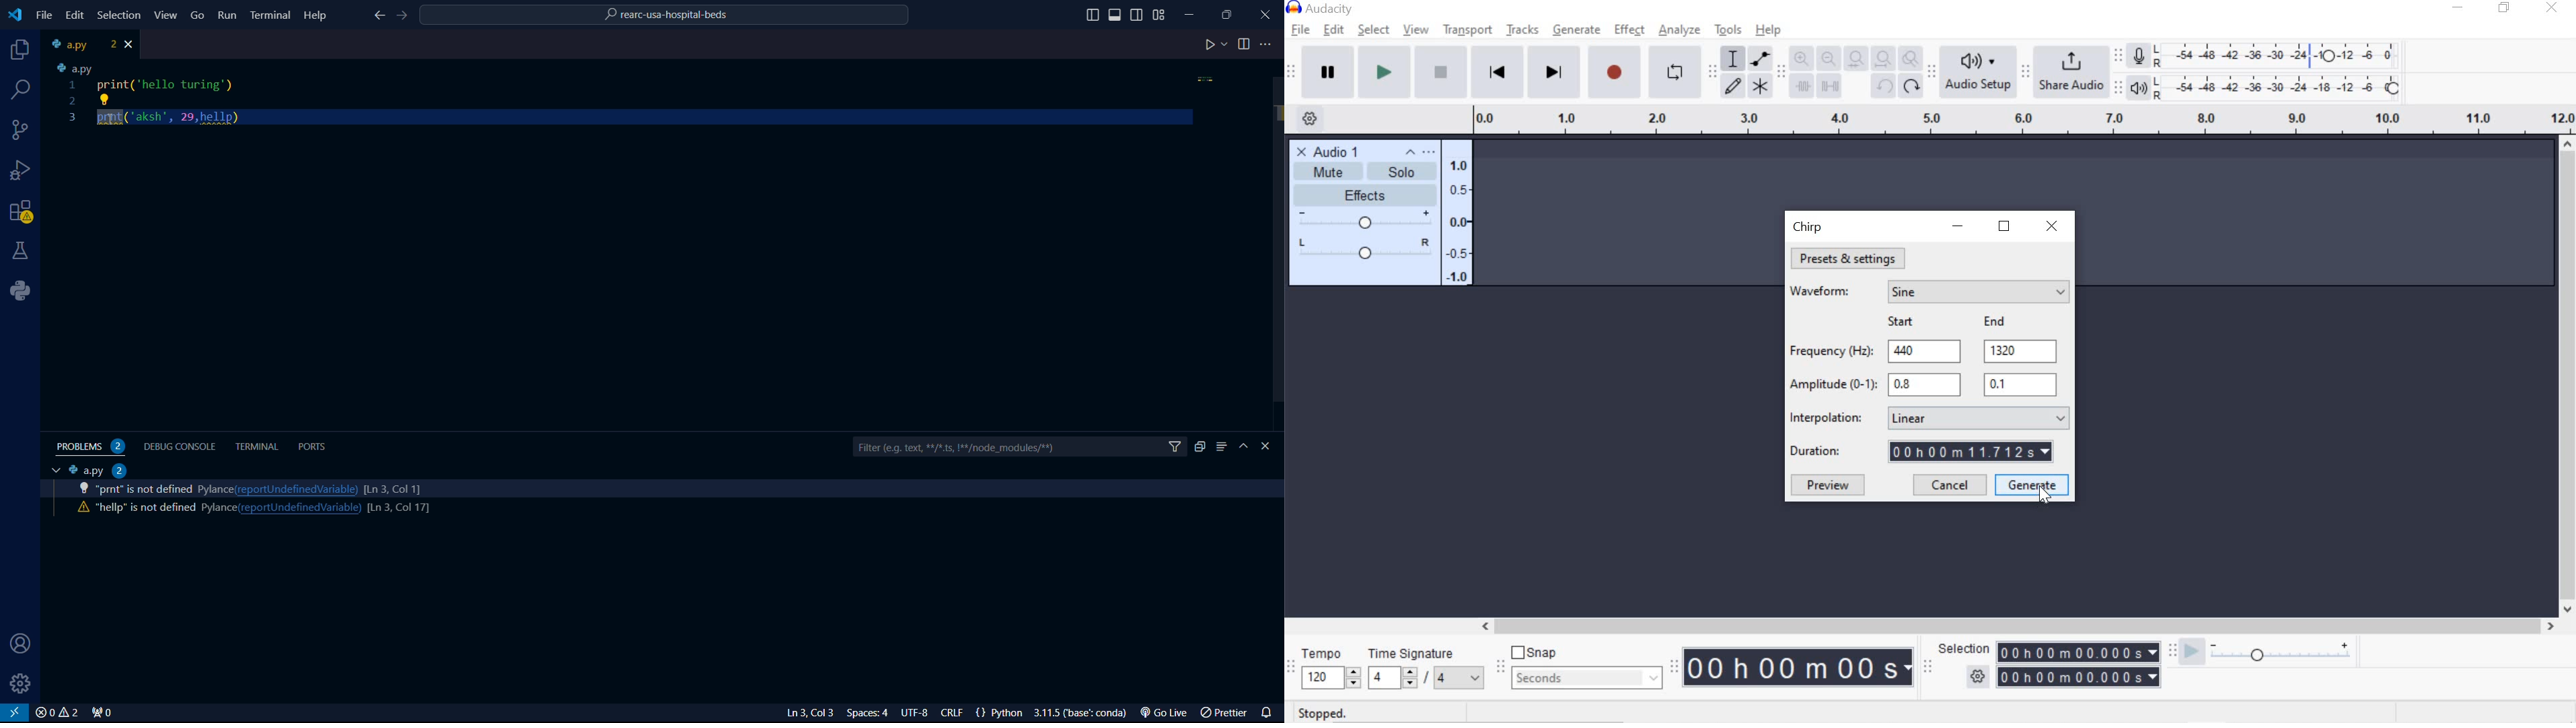  I want to click on Multi-tool, so click(1759, 85).